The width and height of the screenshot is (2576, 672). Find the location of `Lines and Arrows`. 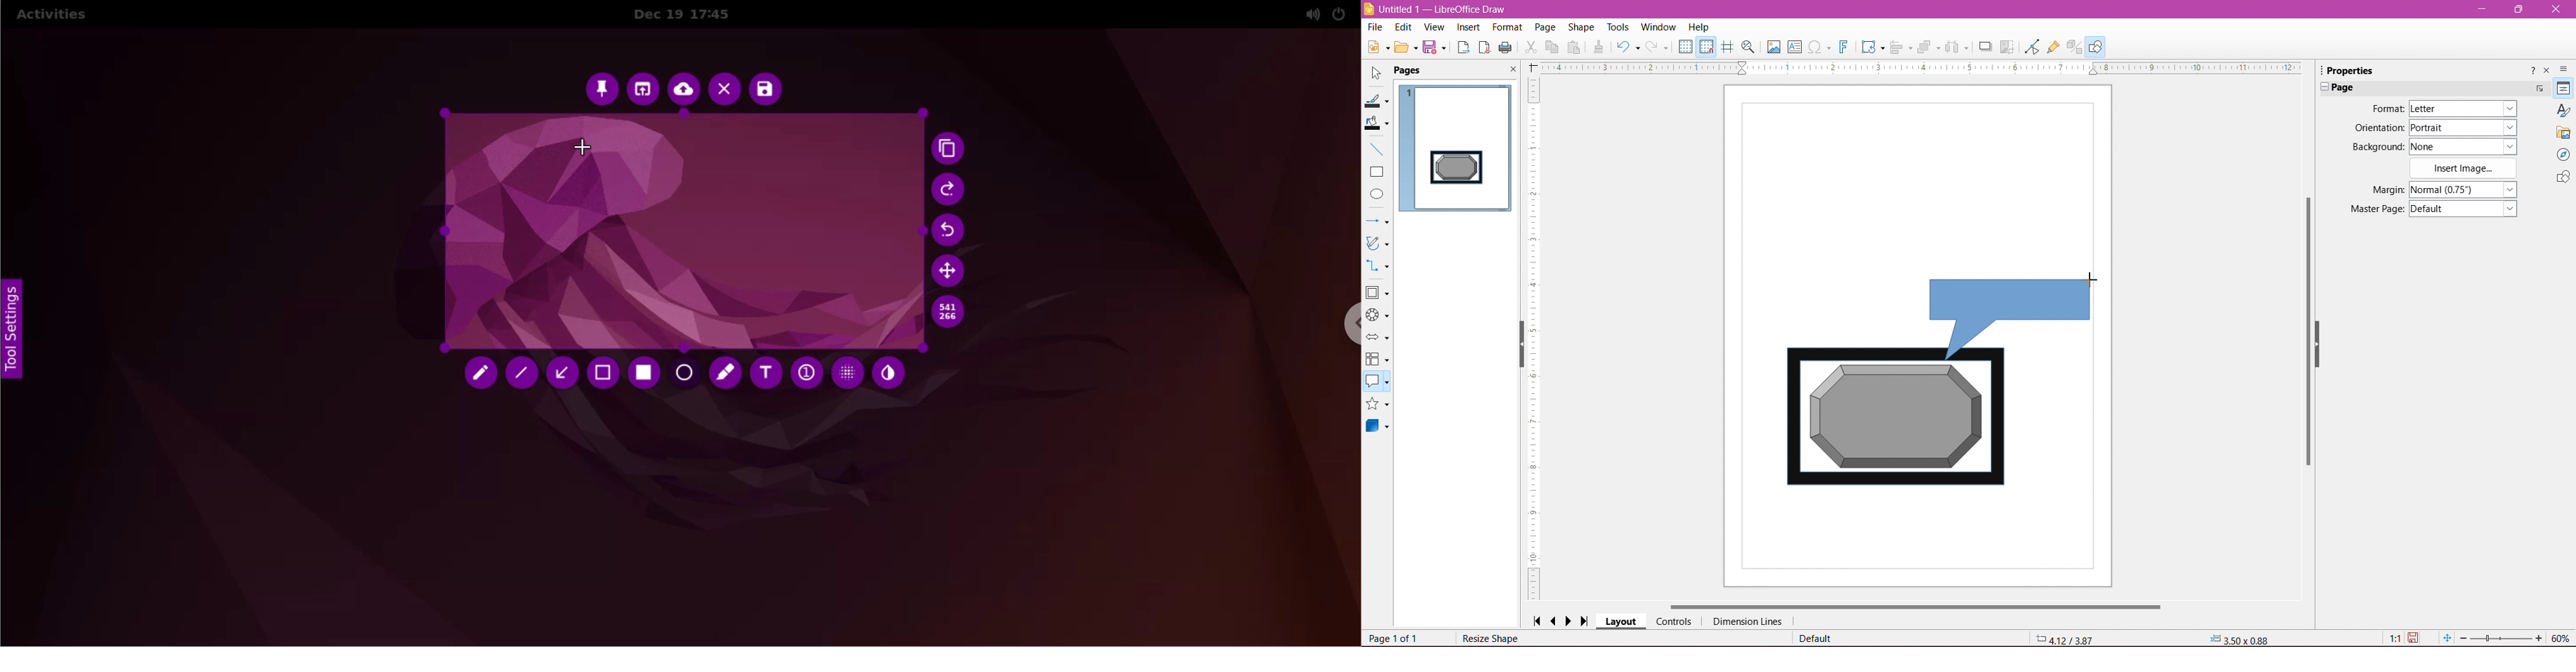

Lines and Arrows is located at coordinates (1378, 221).